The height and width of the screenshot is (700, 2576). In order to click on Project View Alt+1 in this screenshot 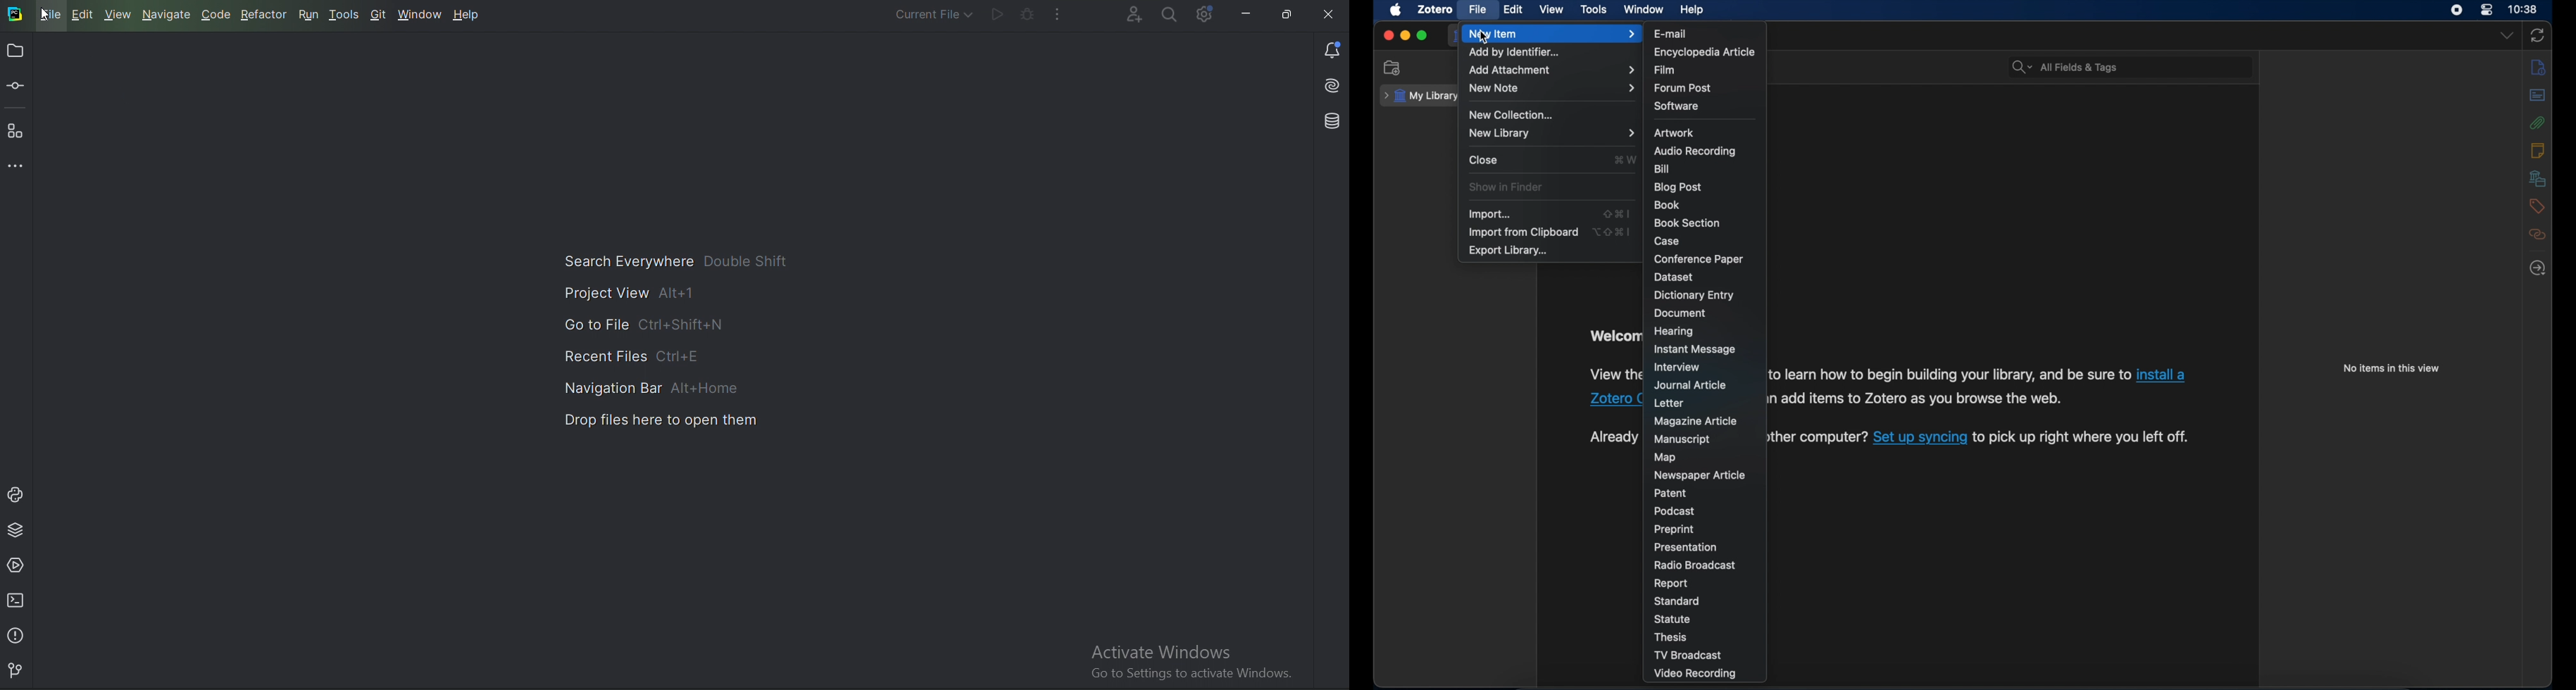, I will do `click(637, 294)`.